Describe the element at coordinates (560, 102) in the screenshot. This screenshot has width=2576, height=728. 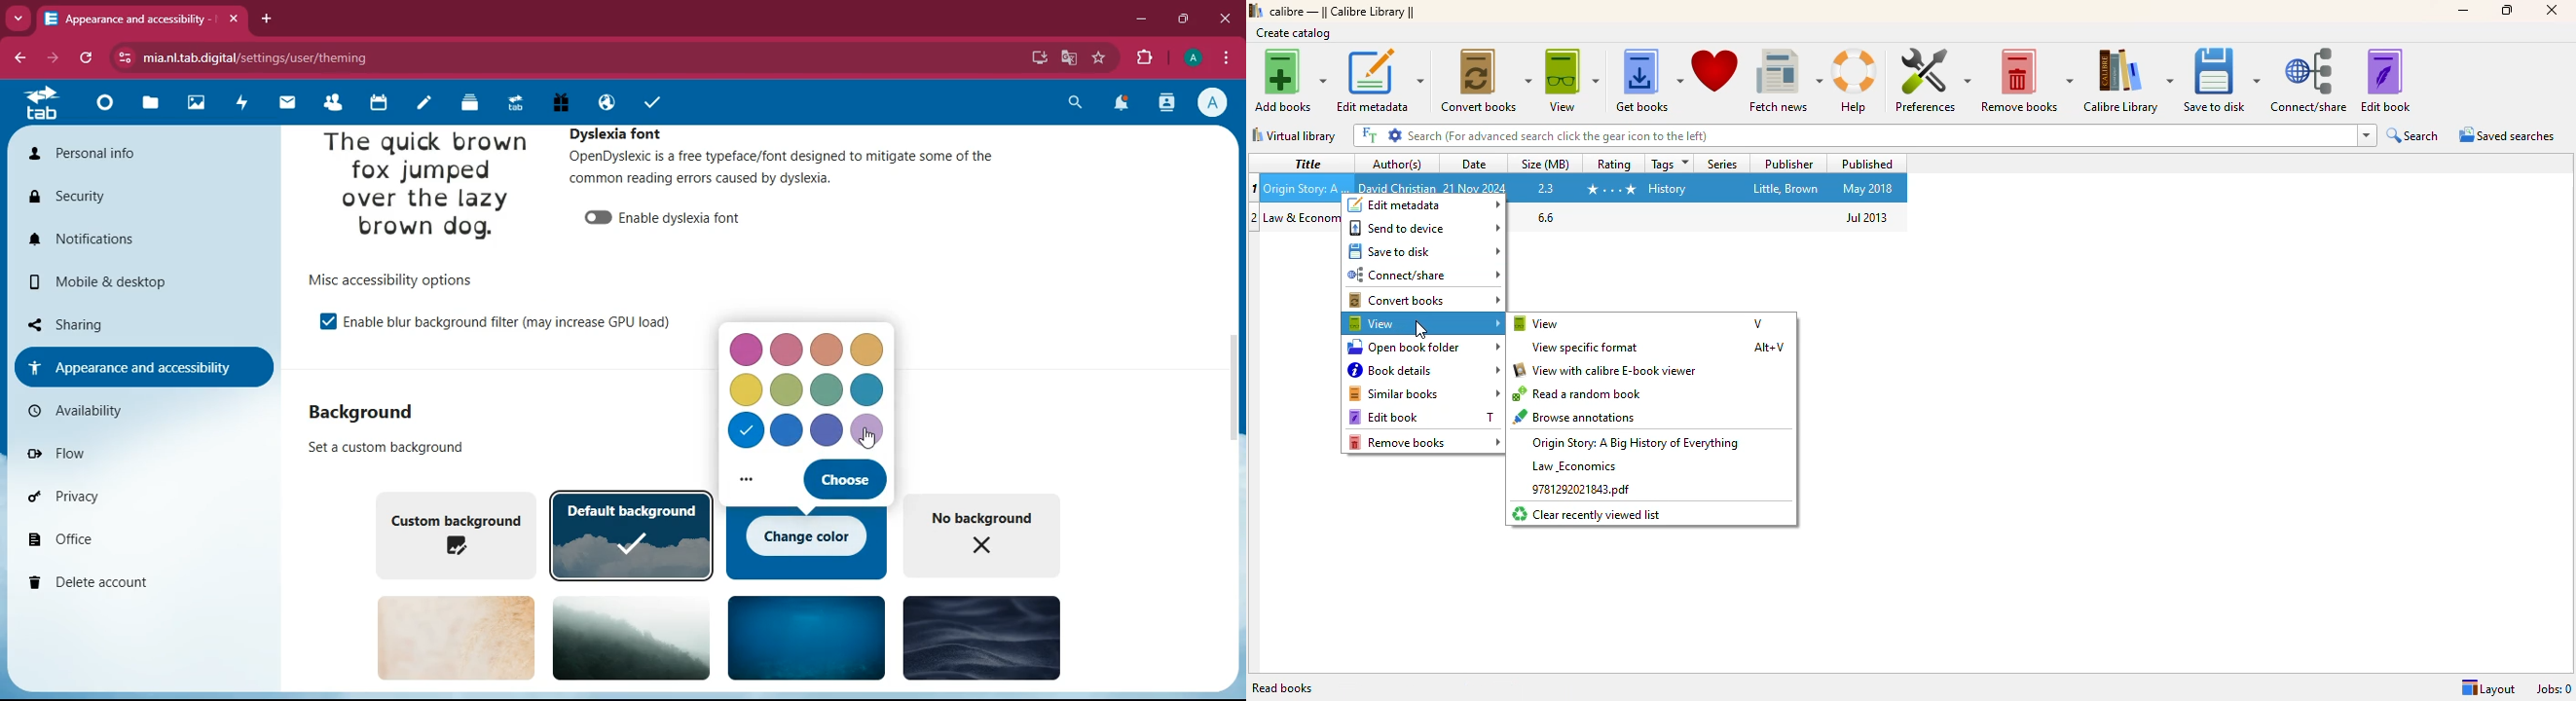
I see `gift` at that location.